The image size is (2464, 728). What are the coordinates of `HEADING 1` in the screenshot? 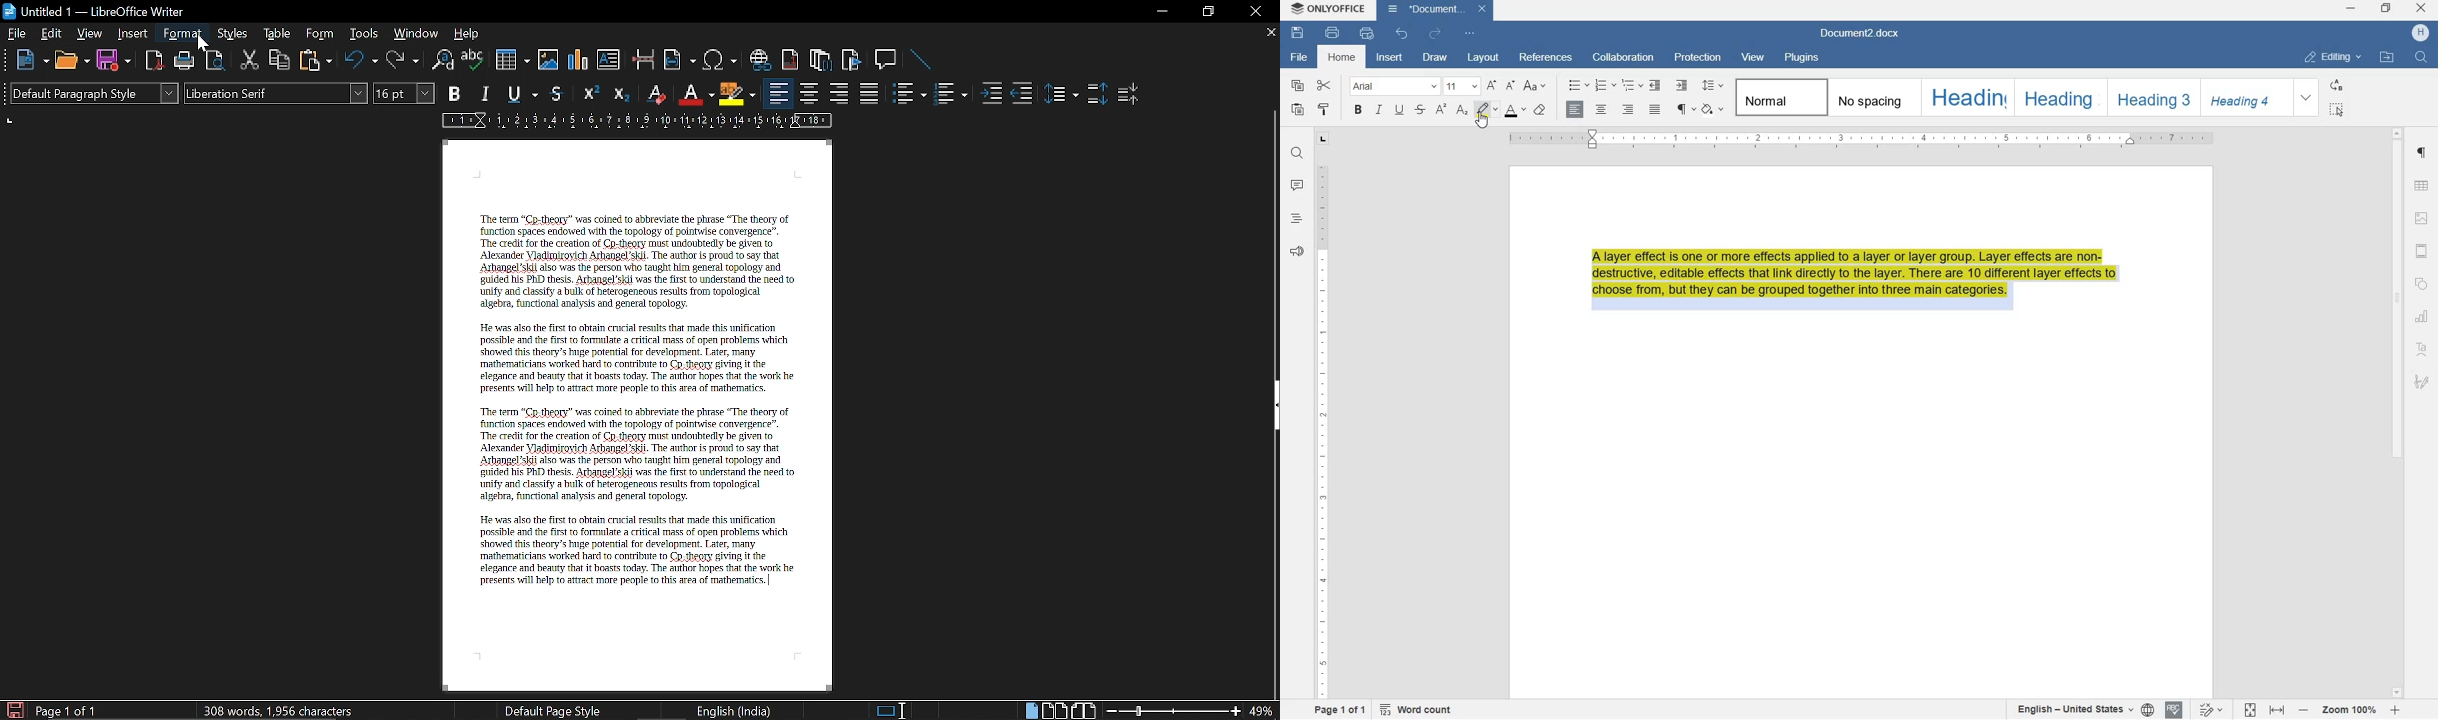 It's located at (1966, 97).